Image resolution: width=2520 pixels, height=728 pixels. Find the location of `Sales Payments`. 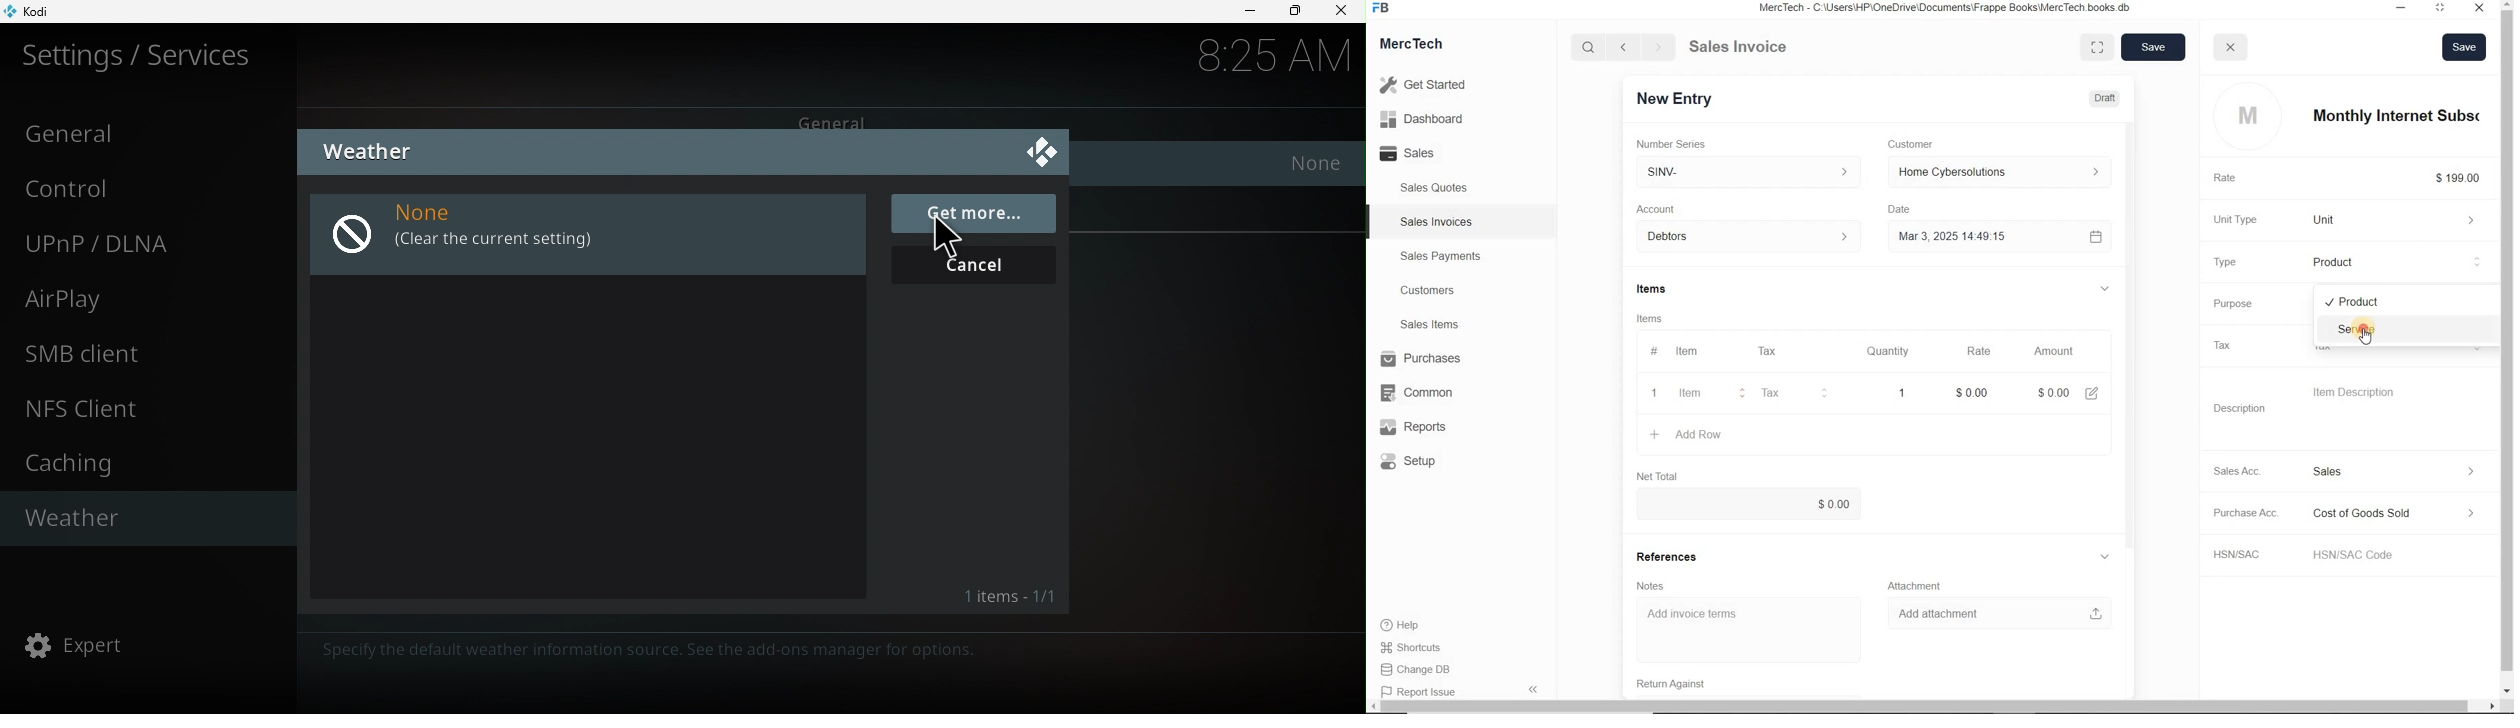

Sales Payments is located at coordinates (1438, 256).